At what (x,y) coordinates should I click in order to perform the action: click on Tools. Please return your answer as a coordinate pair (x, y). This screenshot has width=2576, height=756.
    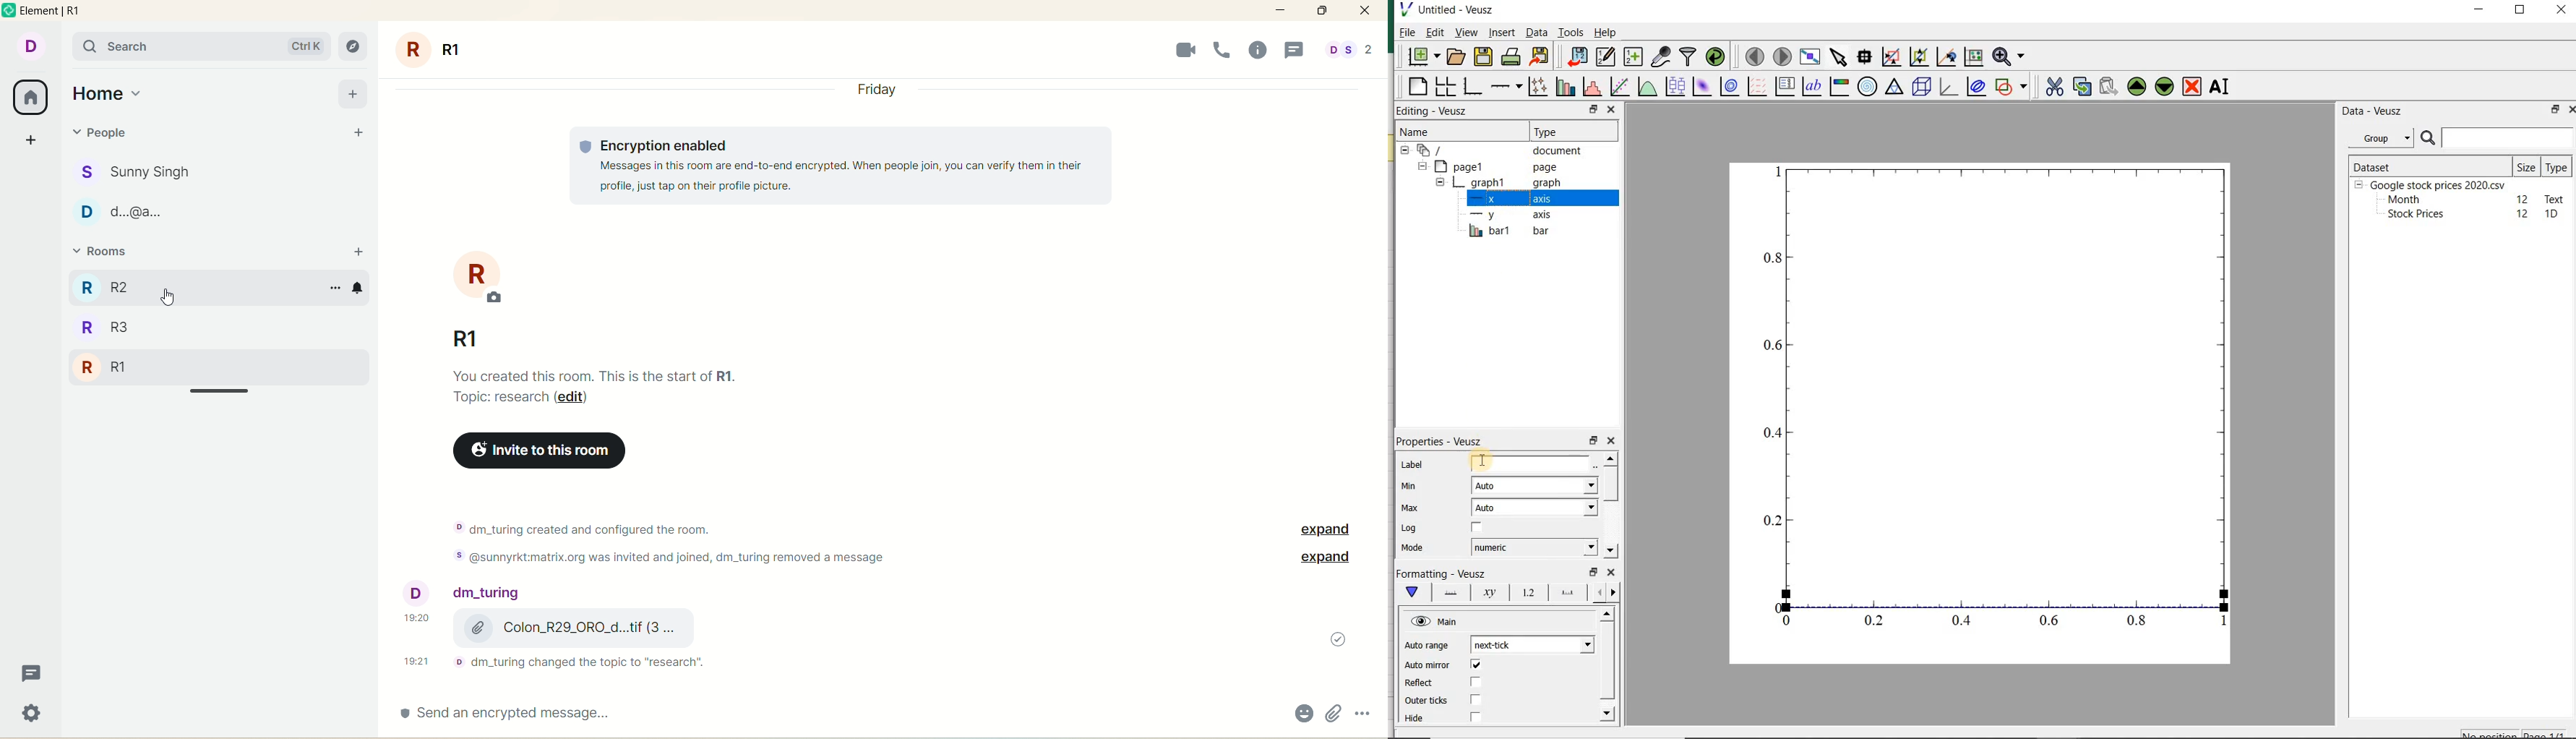
    Looking at the image, I should click on (1570, 33).